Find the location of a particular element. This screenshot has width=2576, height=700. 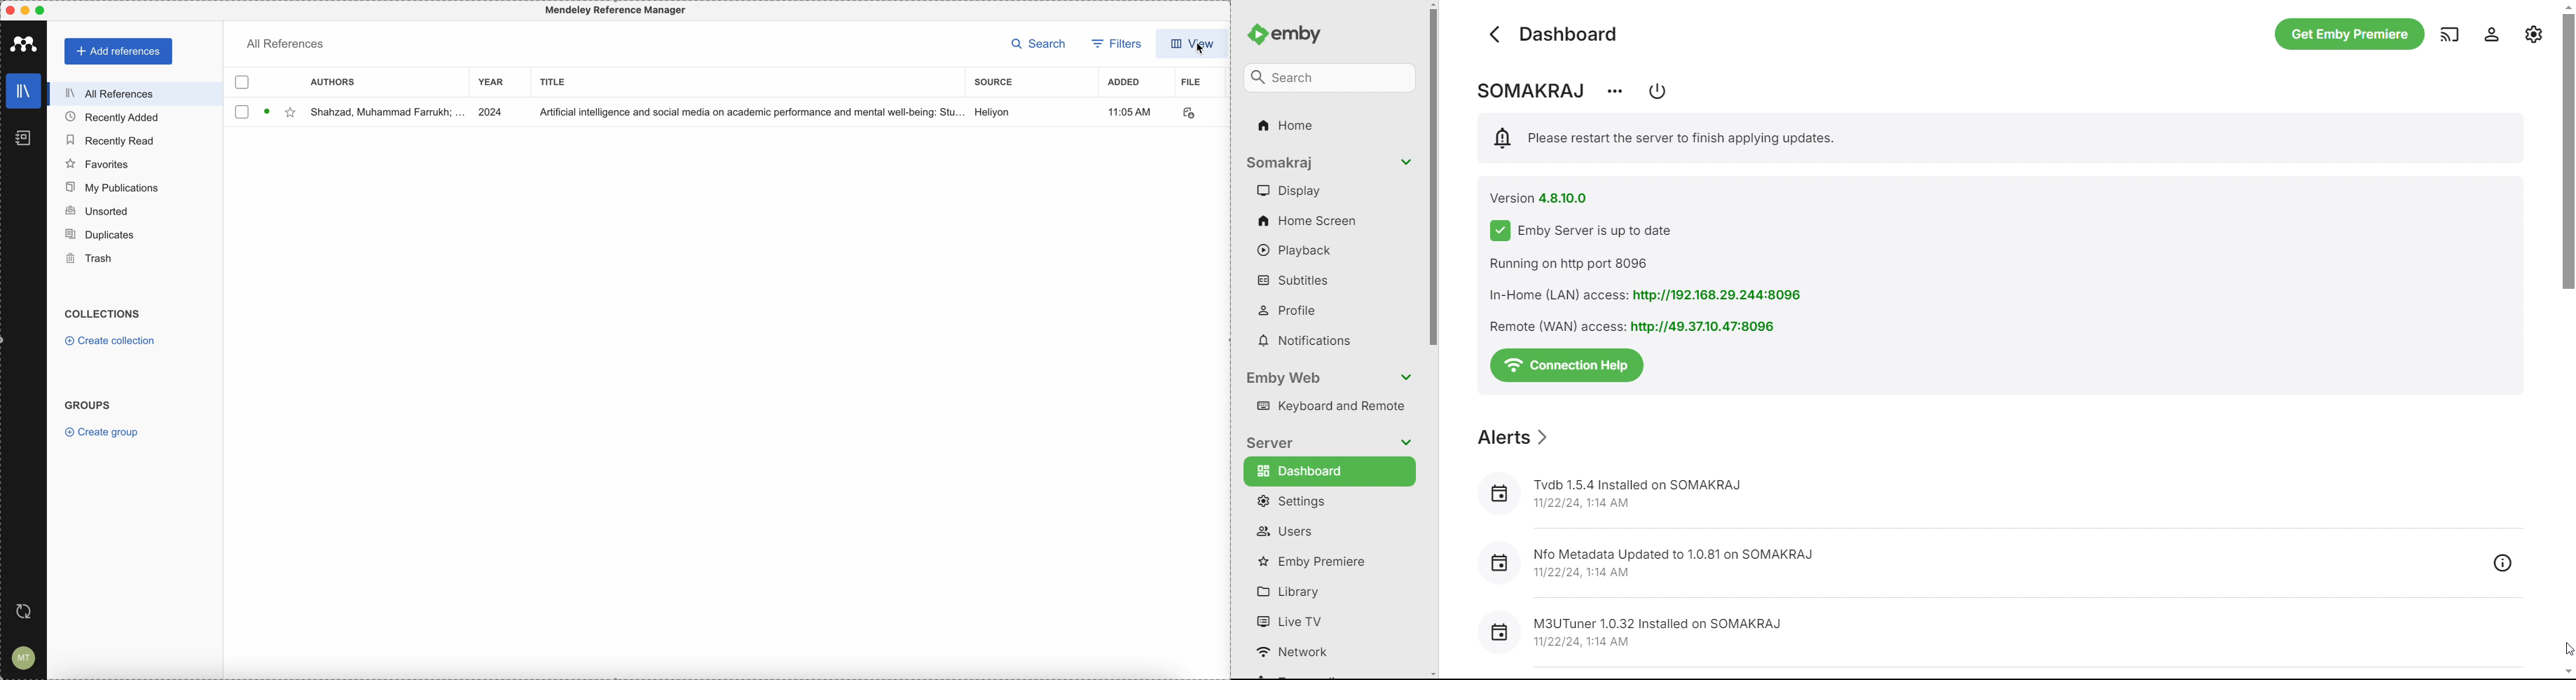

Dashboard is located at coordinates (1573, 34).